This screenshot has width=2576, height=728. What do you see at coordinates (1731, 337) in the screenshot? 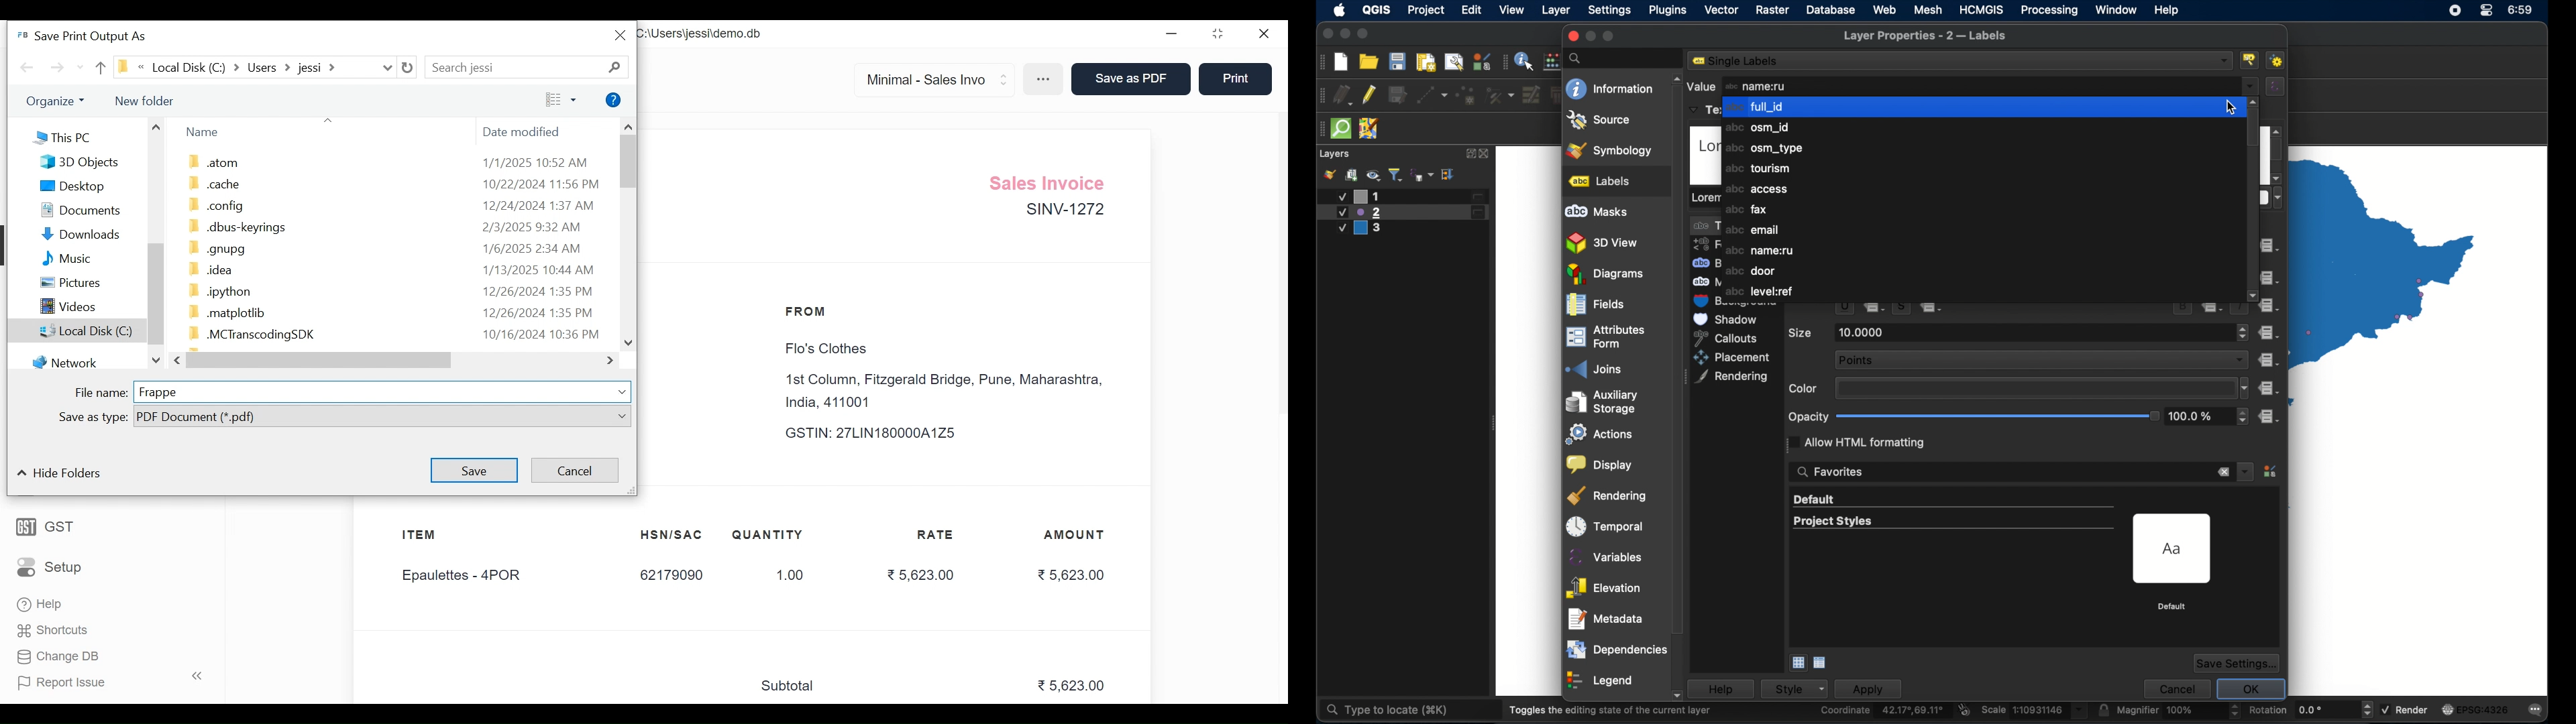
I see `callouts` at bounding box center [1731, 337].